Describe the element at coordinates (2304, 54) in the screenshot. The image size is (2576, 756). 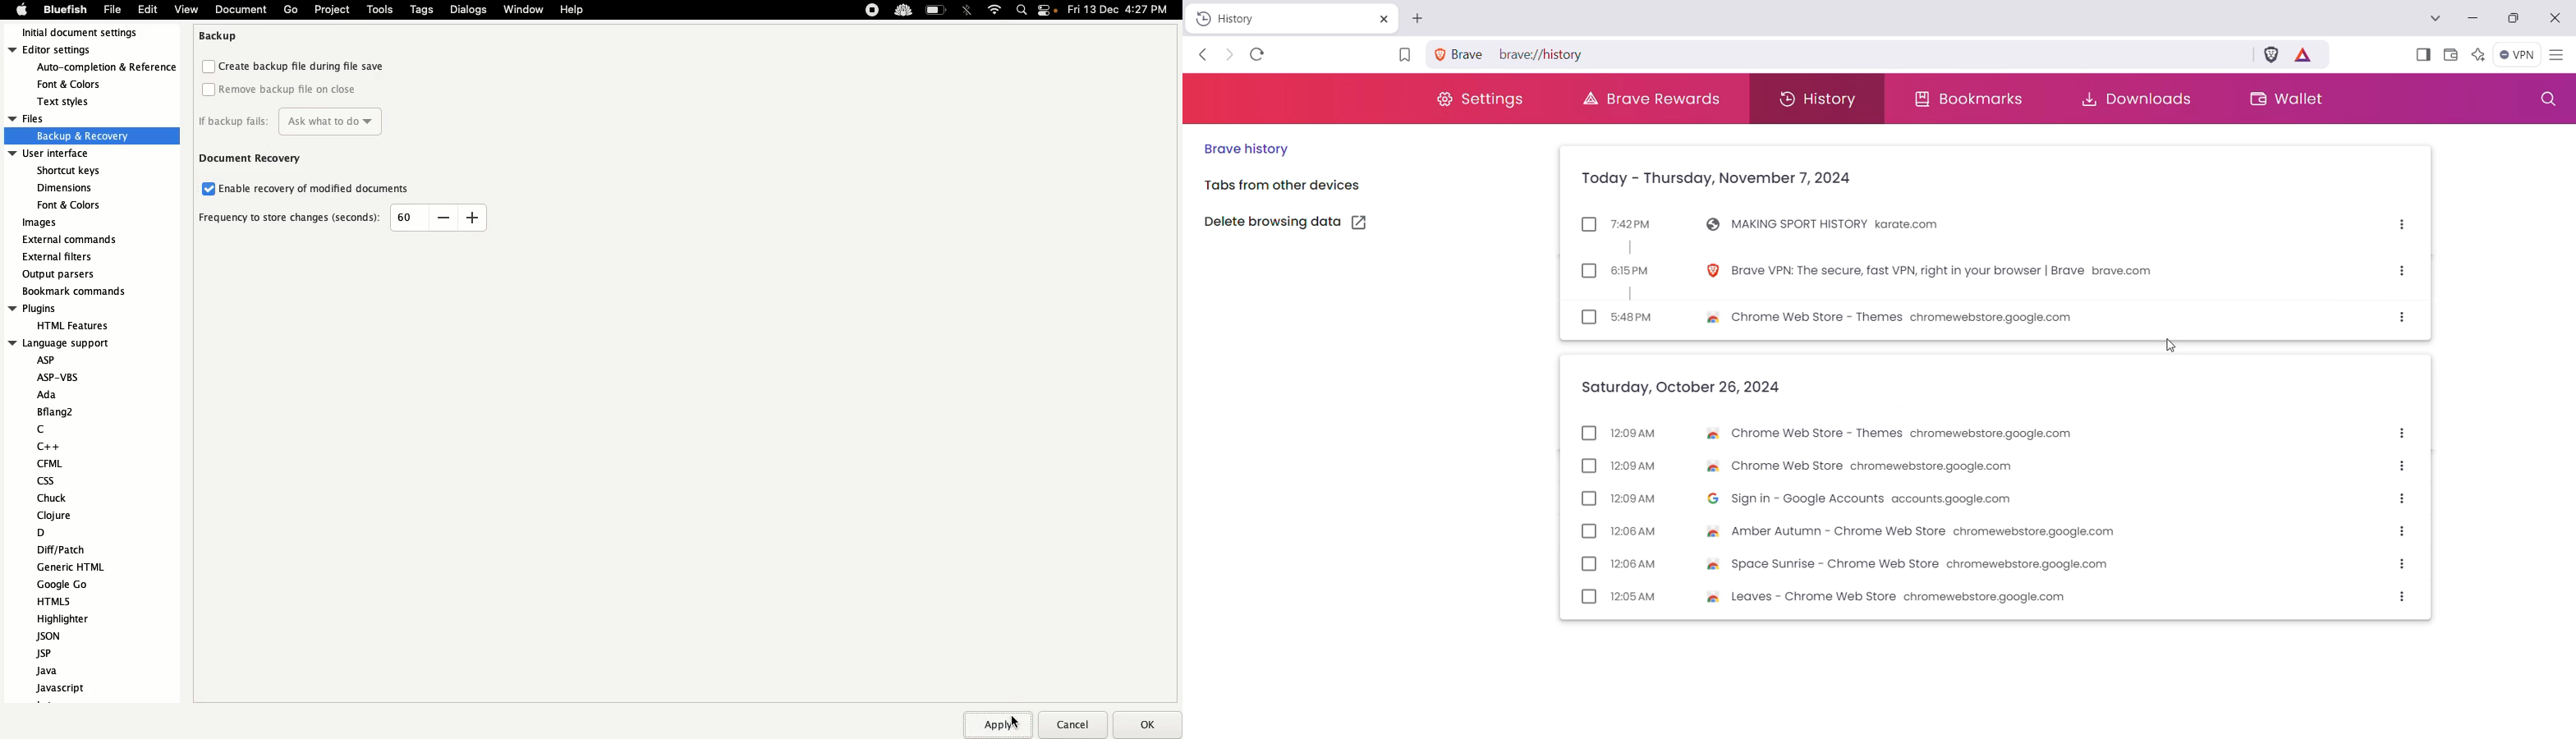
I see `Earn tokens for private Ads you see on Brave` at that location.